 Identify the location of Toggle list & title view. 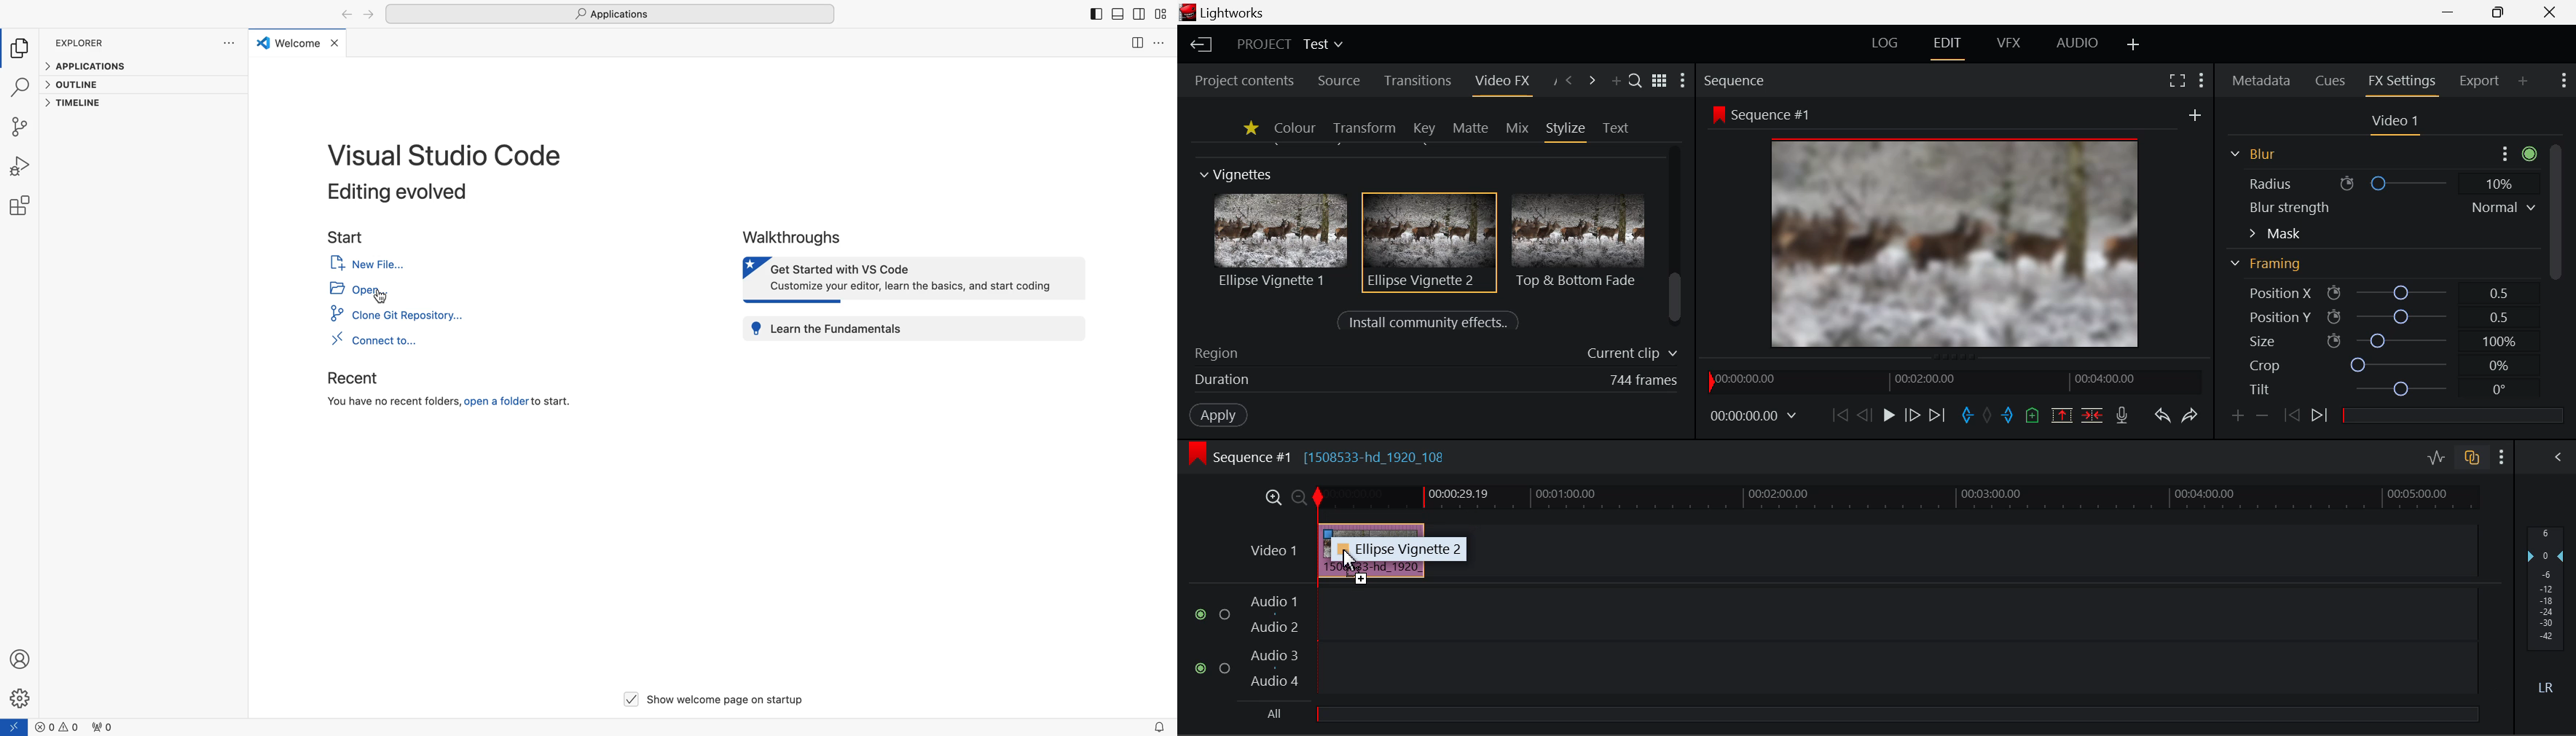
(1660, 82).